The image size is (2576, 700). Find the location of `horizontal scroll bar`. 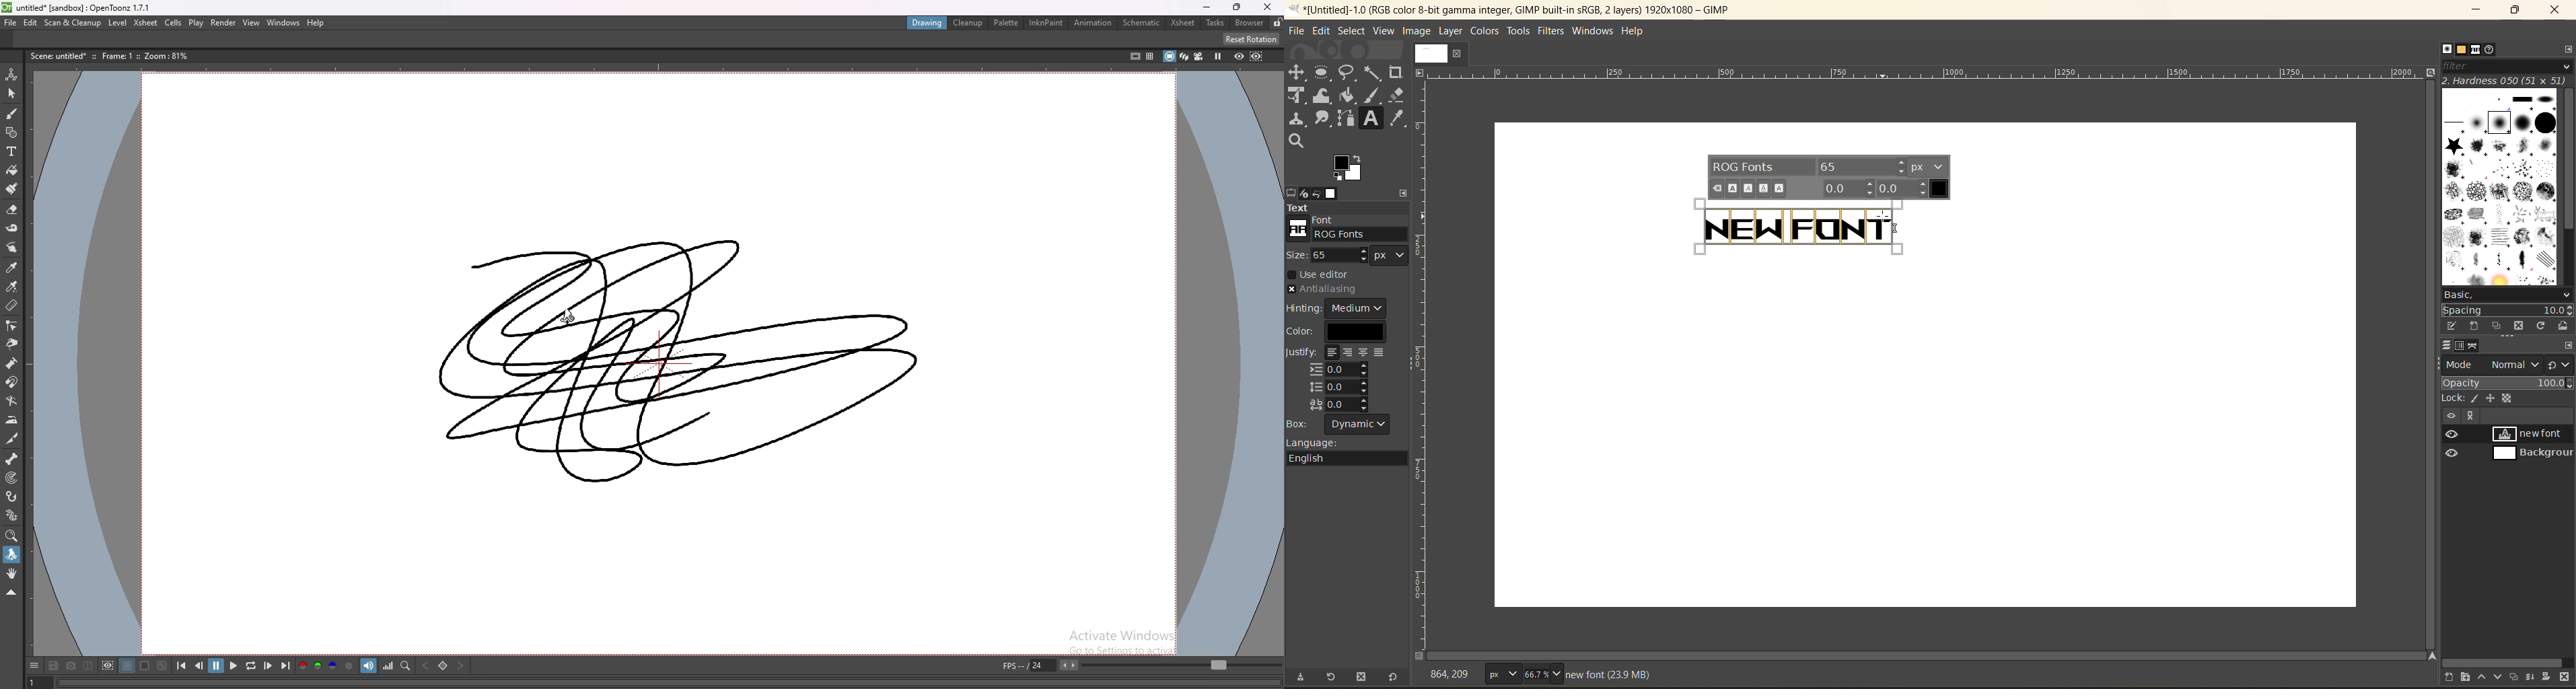

horizontal scroll bar is located at coordinates (2503, 663).